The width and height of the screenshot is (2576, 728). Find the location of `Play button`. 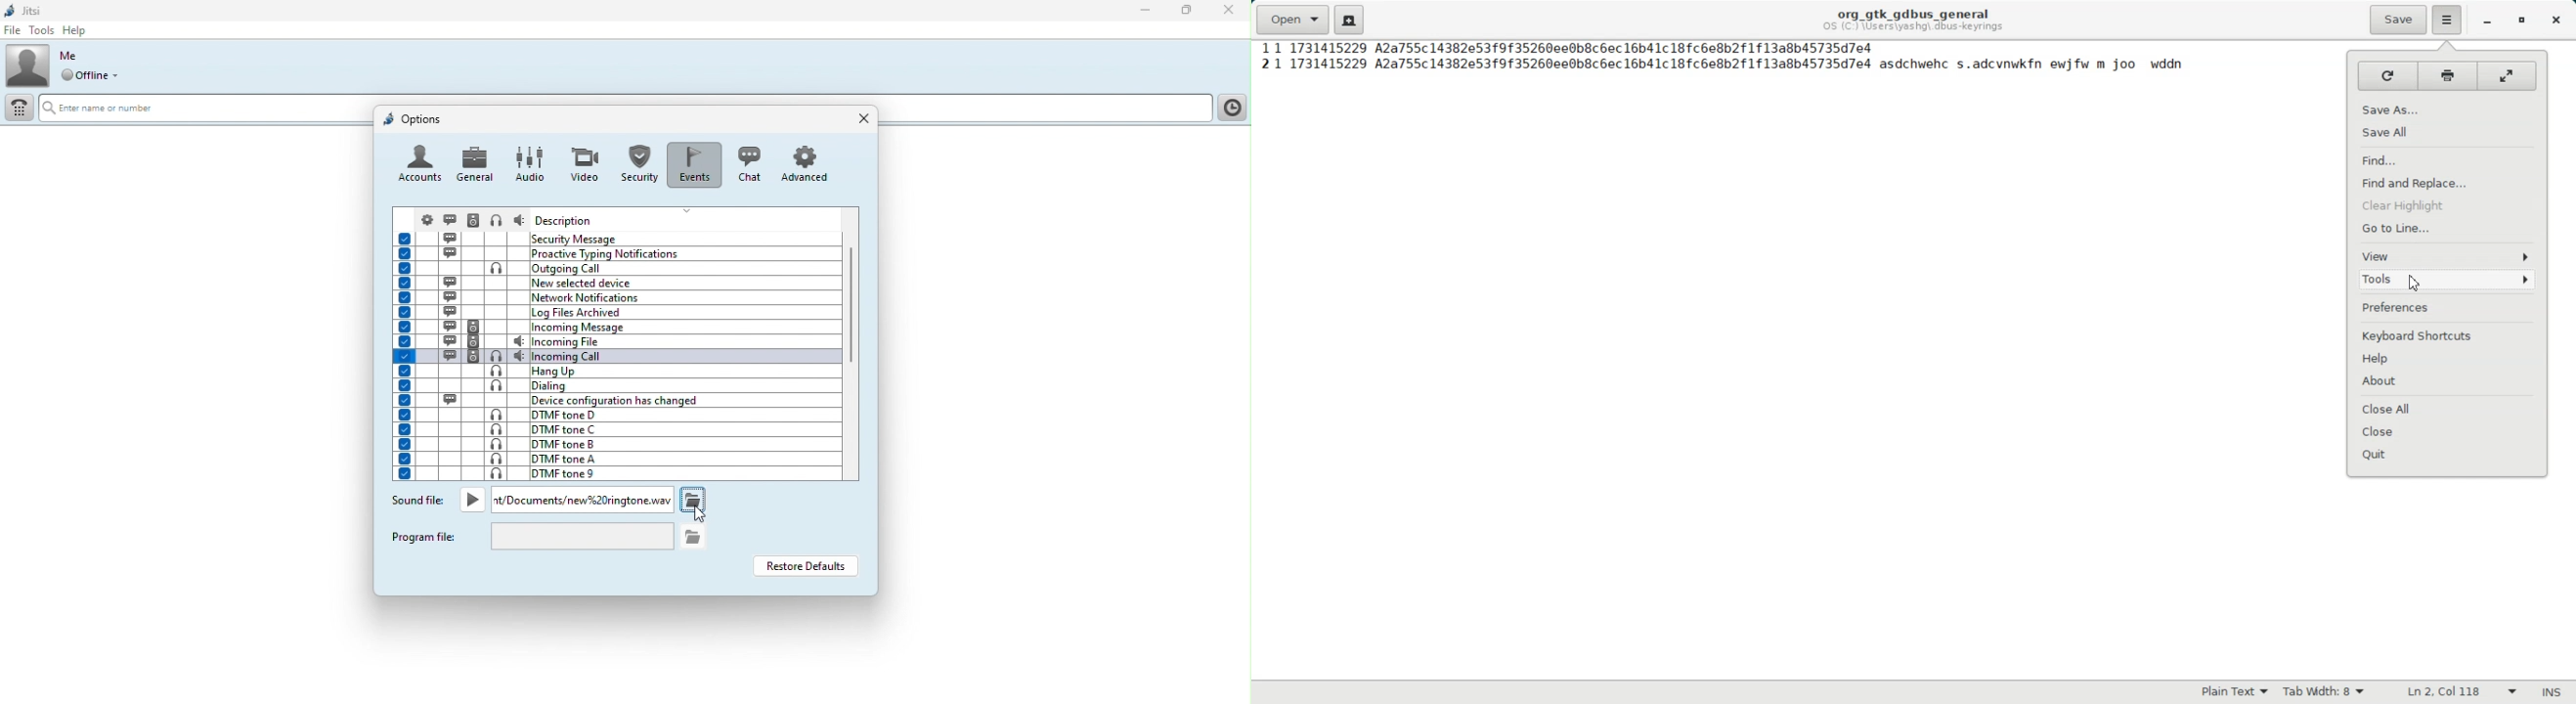

Play button is located at coordinates (473, 500).